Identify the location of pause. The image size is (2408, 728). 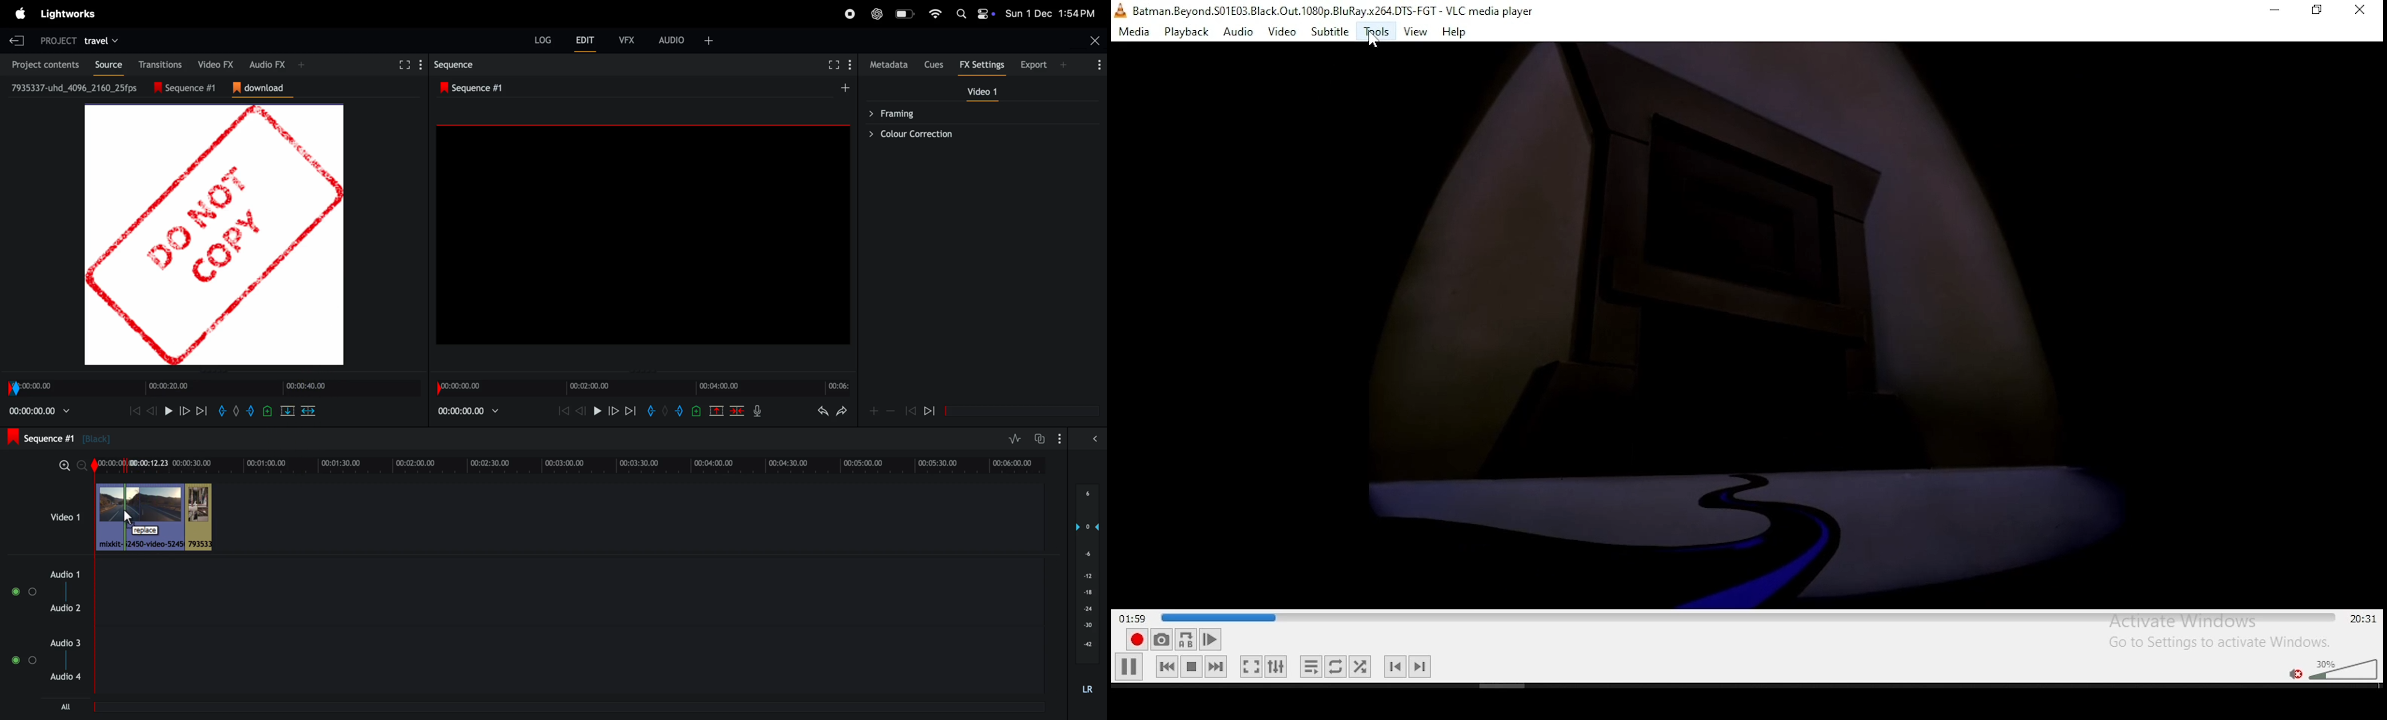
(168, 411).